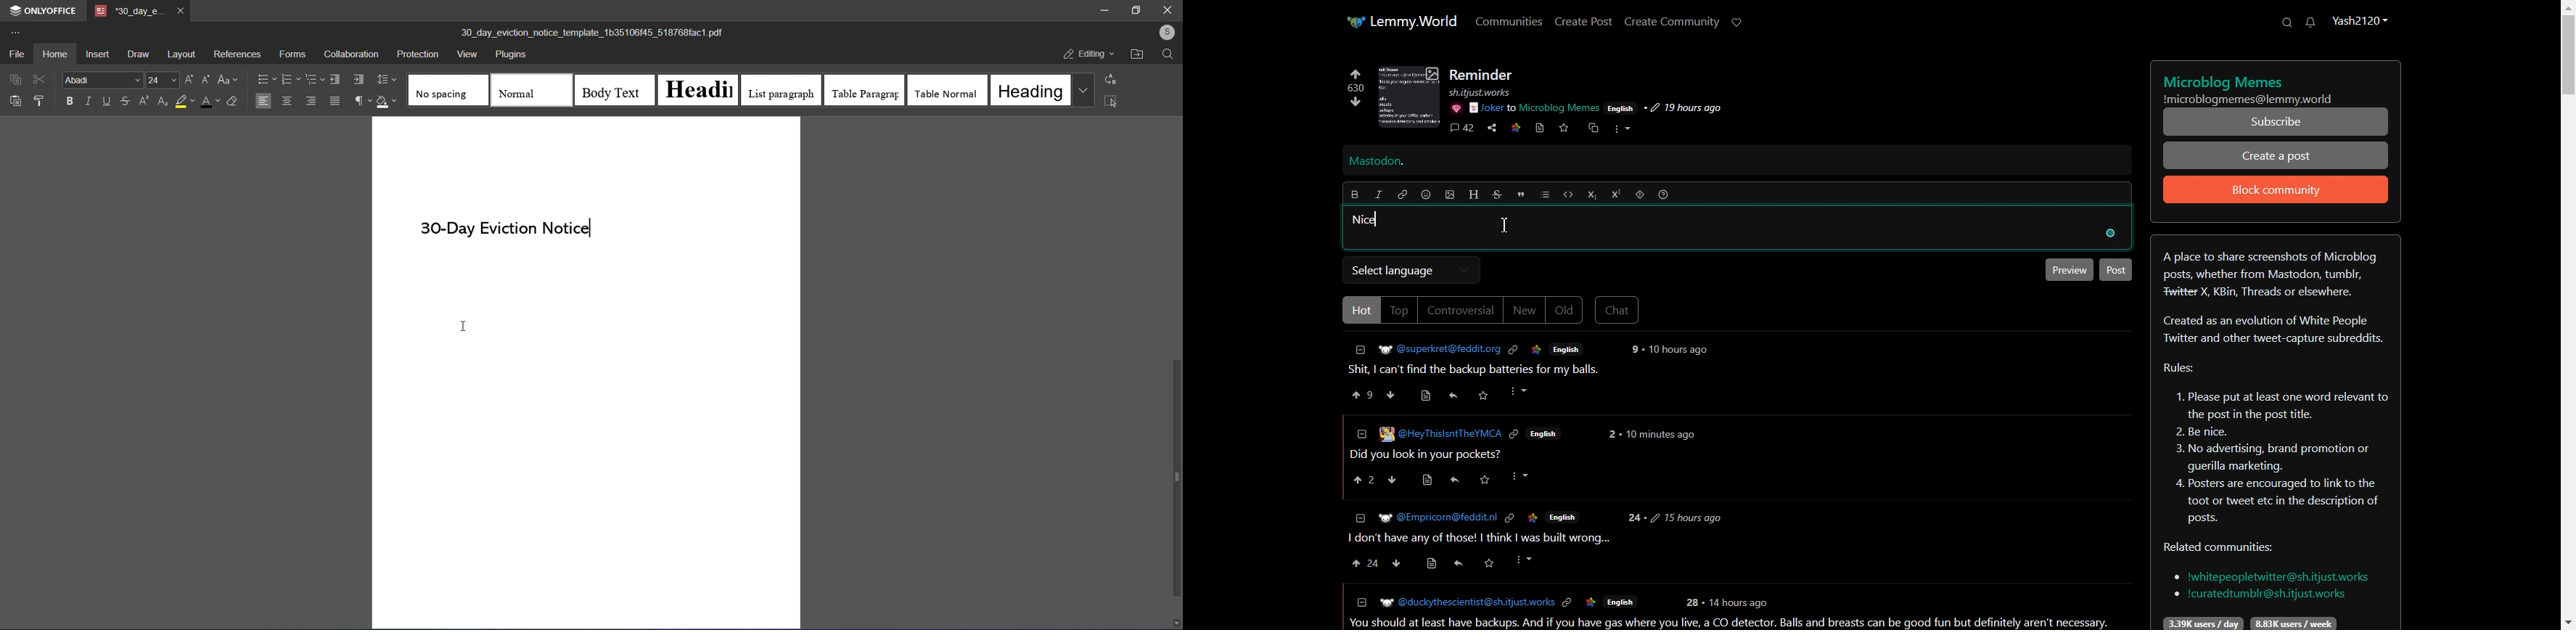 This screenshot has height=644, width=2576. What do you see at coordinates (1515, 435) in the screenshot?
I see `` at bounding box center [1515, 435].